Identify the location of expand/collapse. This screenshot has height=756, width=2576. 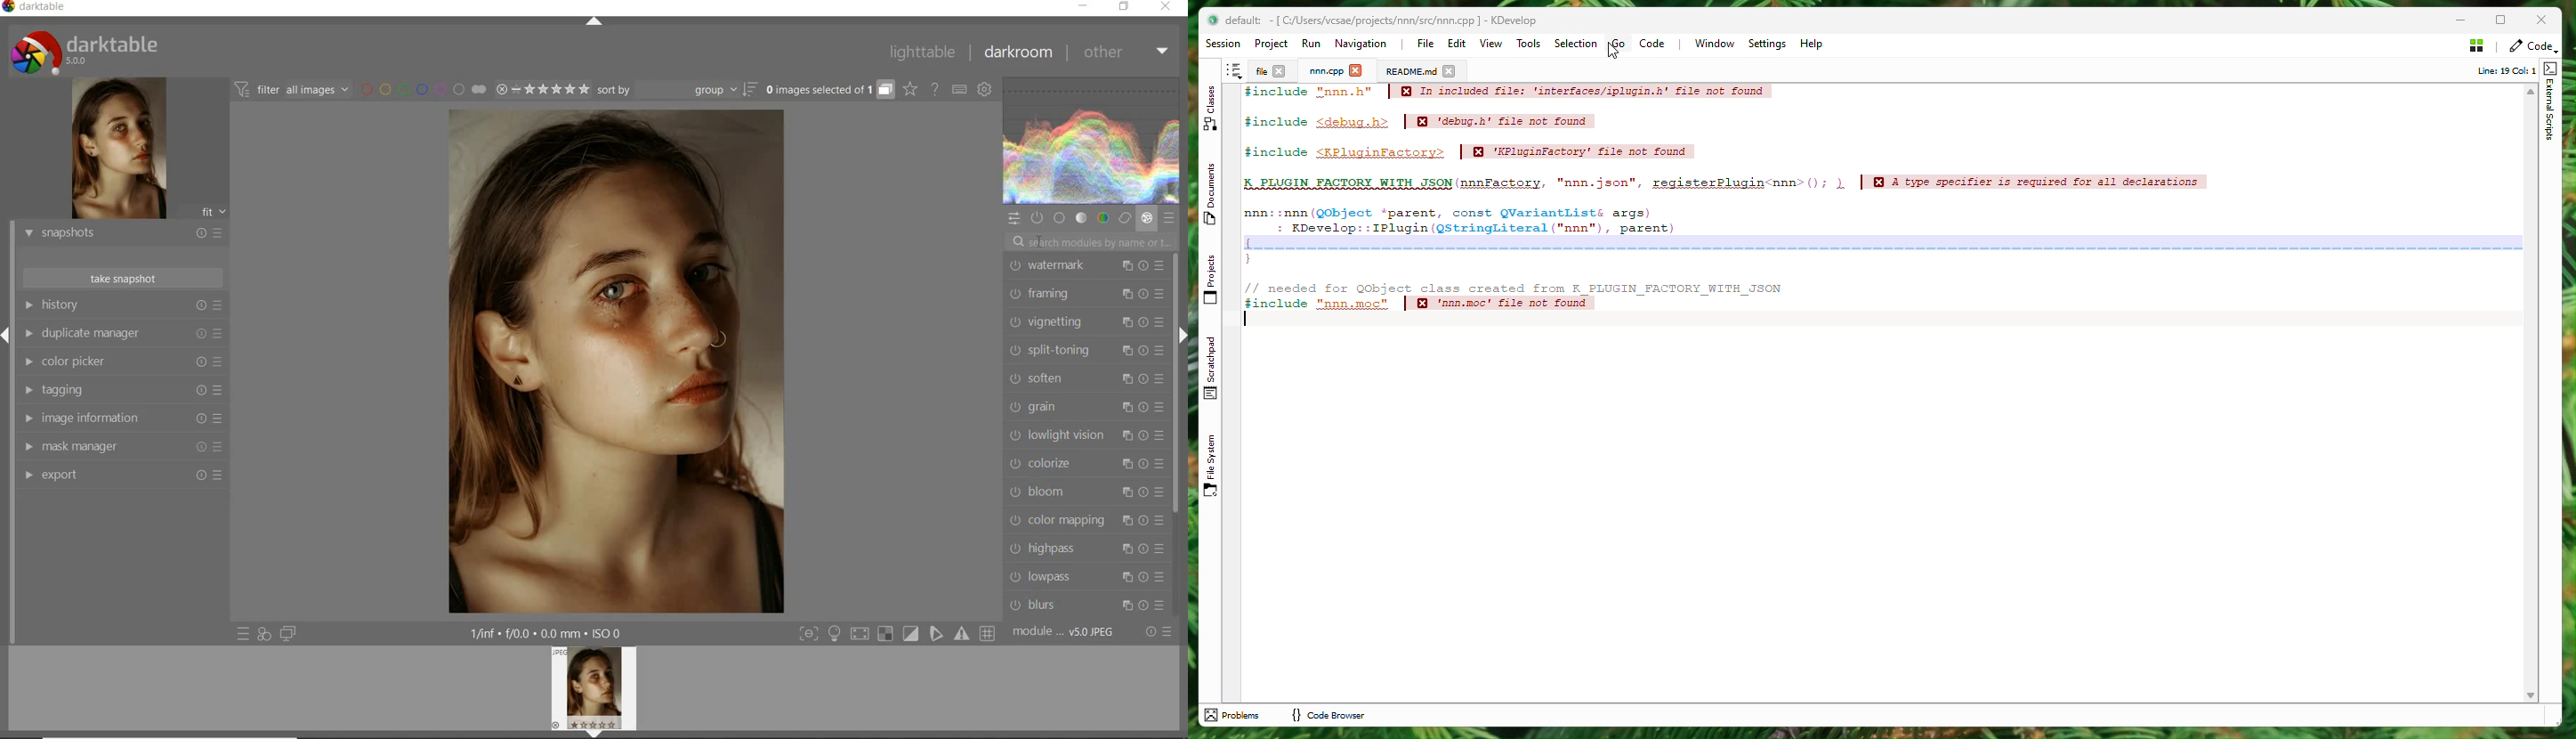
(594, 23).